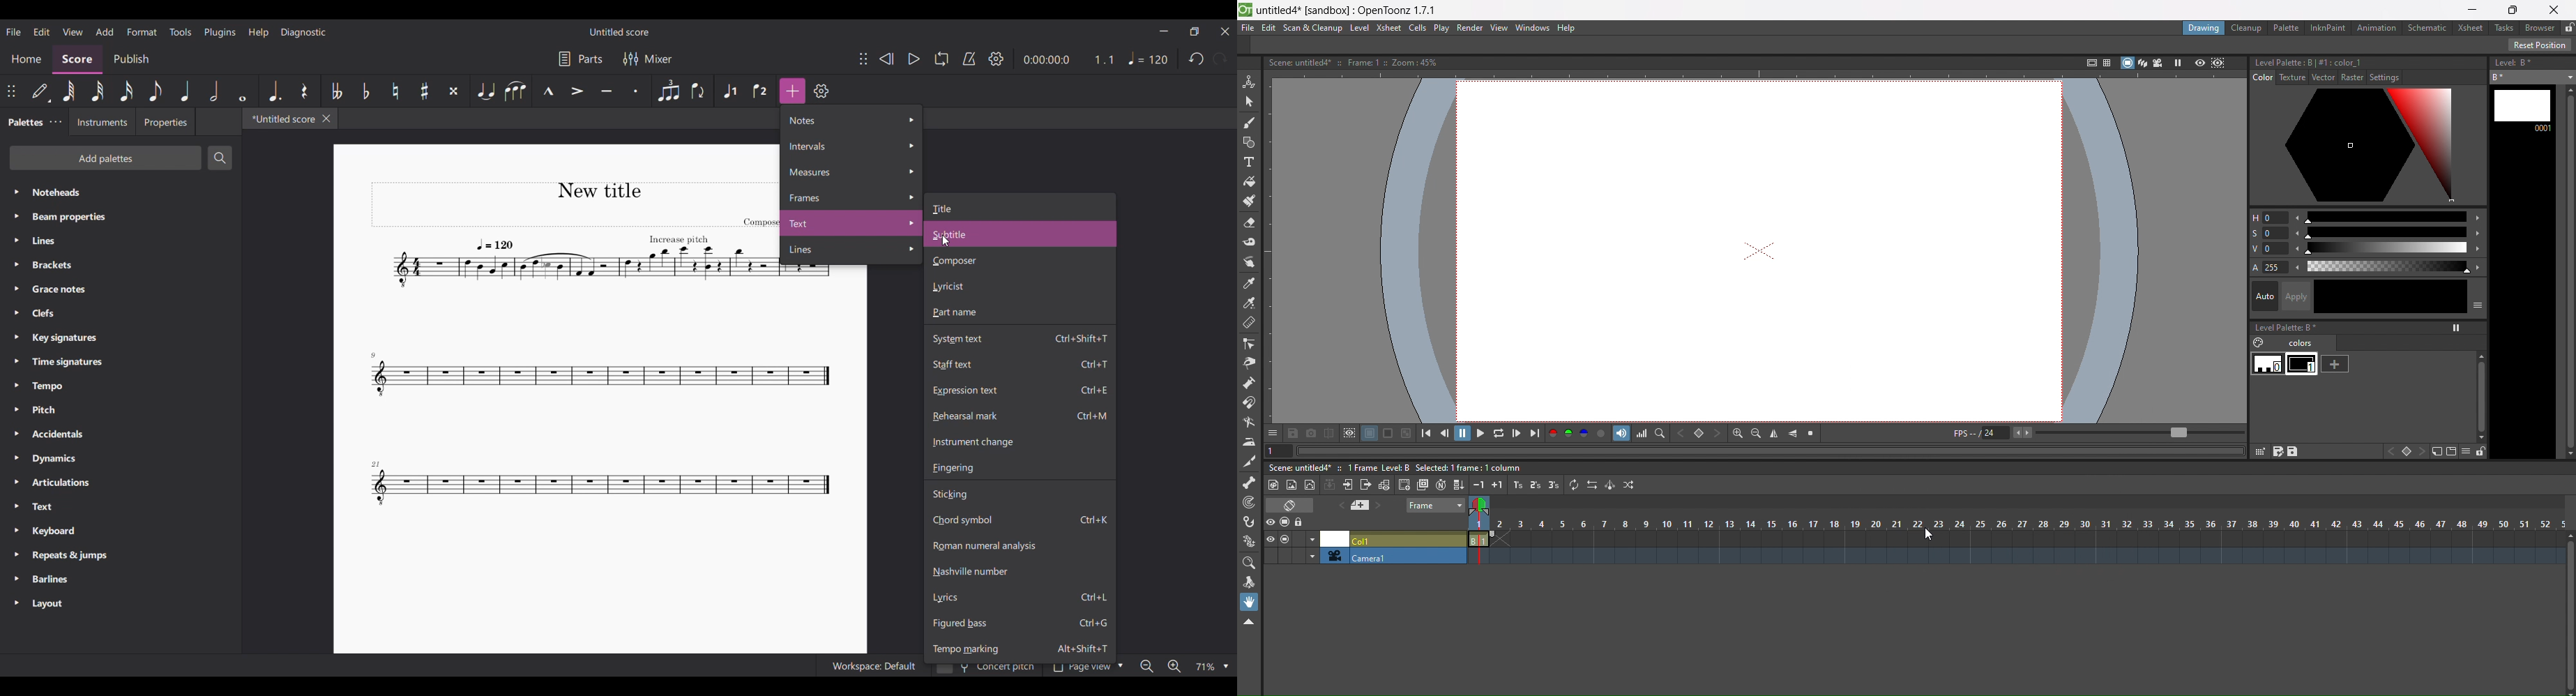 This screenshot has height=700, width=2576. What do you see at coordinates (761, 91) in the screenshot?
I see `Voice 2` at bounding box center [761, 91].